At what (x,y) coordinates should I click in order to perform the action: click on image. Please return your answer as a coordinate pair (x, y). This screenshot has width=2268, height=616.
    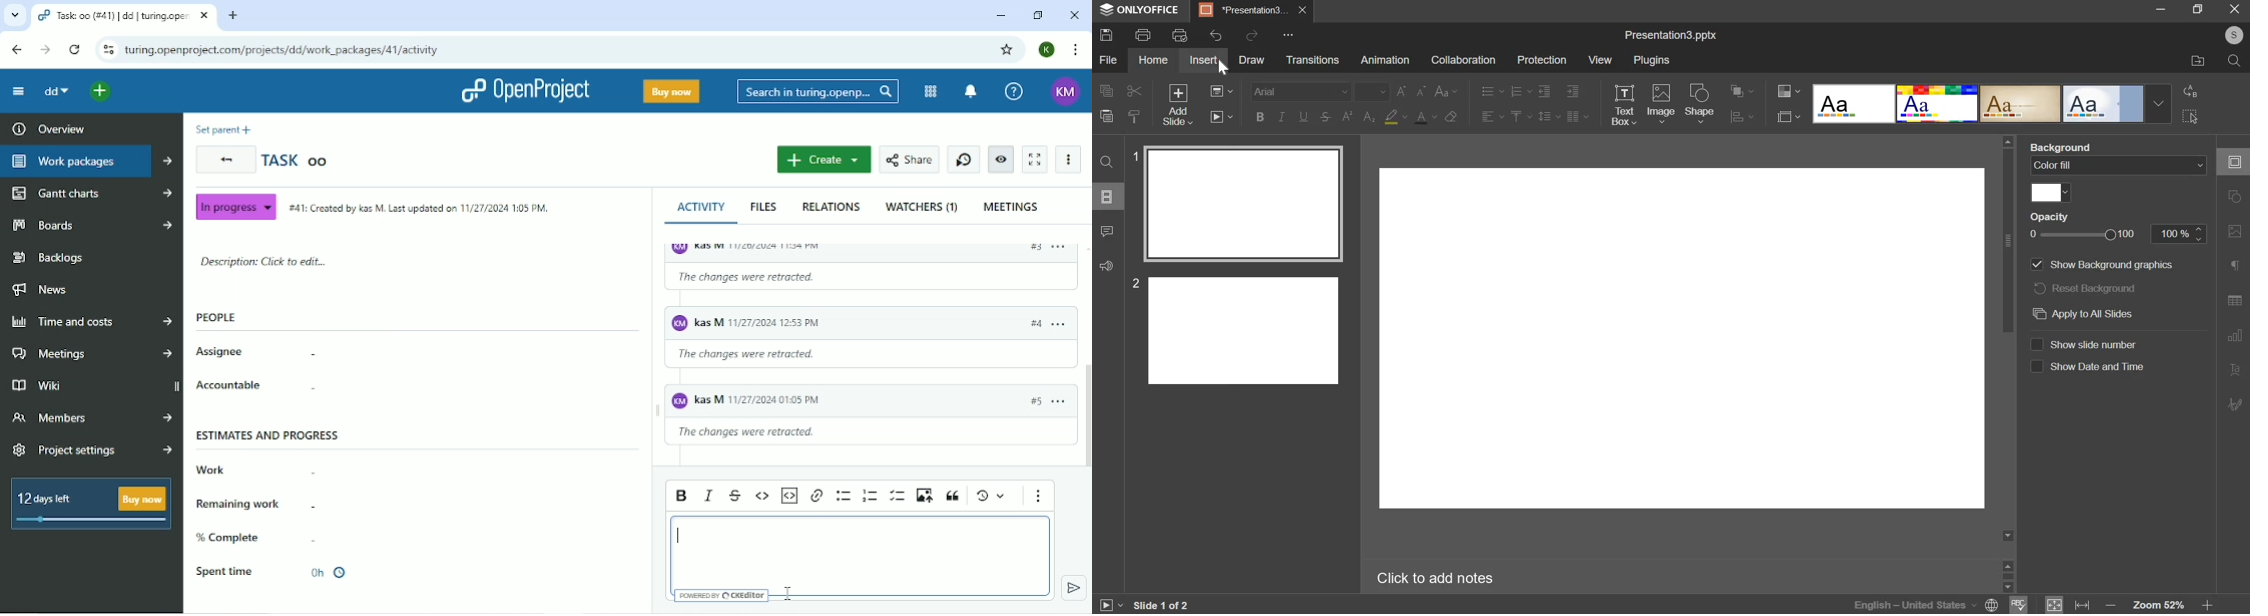
    Looking at the image, I should click on (1661, 102).